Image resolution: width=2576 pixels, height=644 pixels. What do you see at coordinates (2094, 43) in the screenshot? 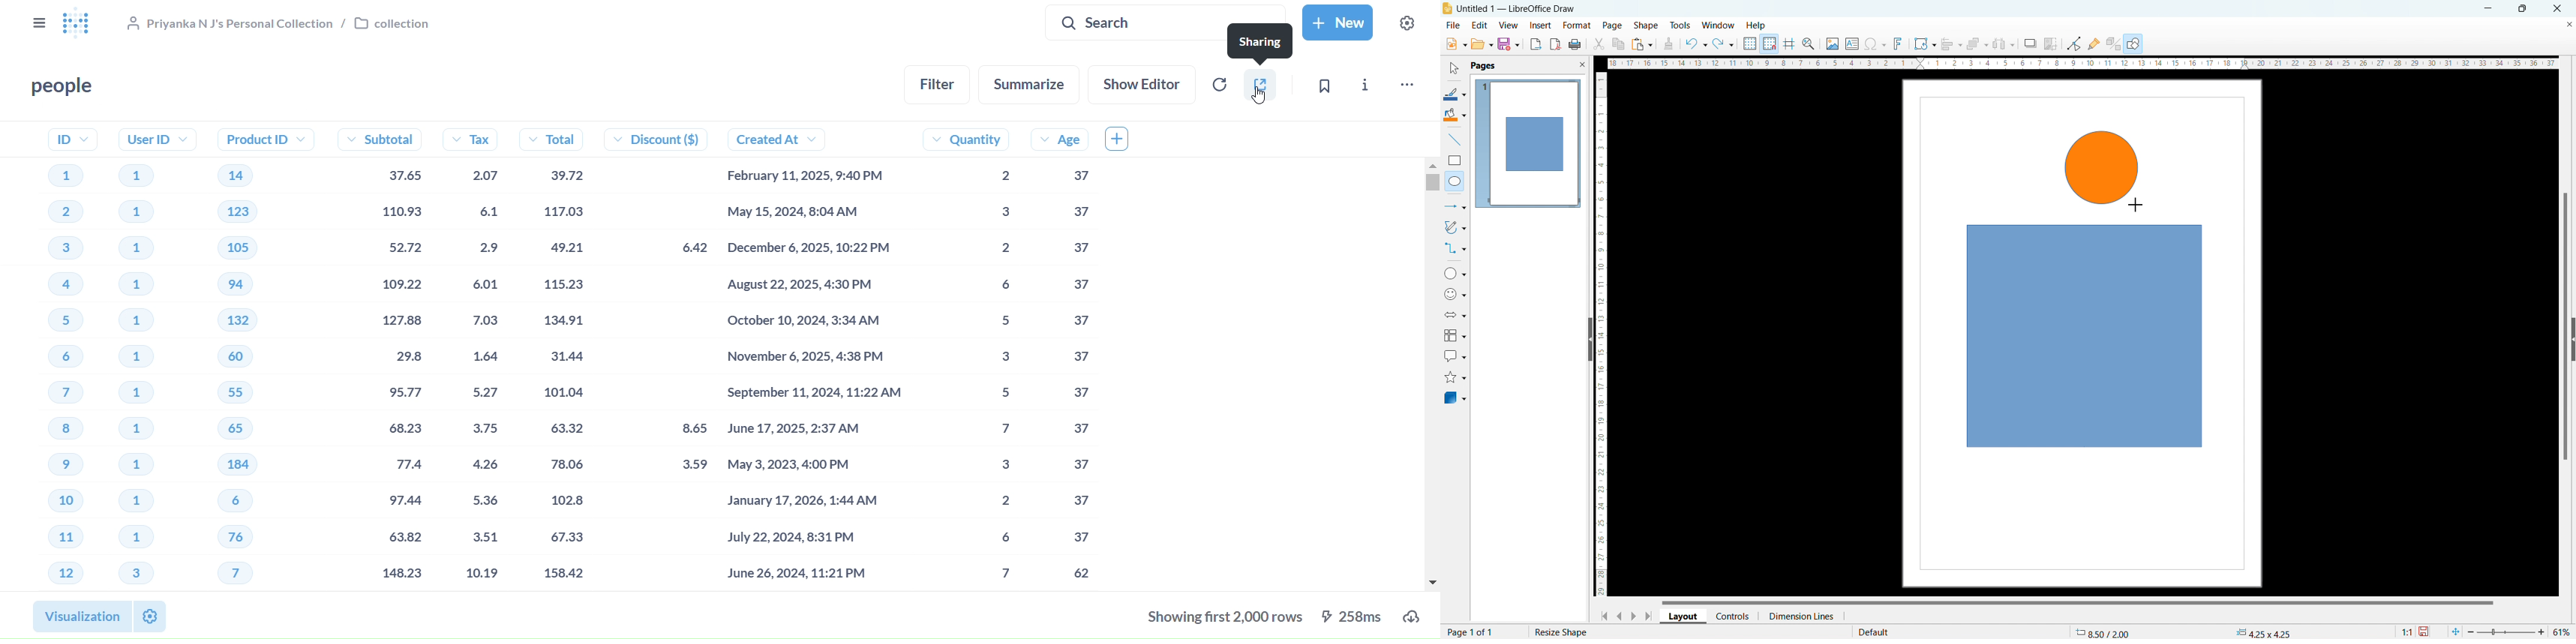
I see `show gluepoint functions` at bounding box center [2094, 43].